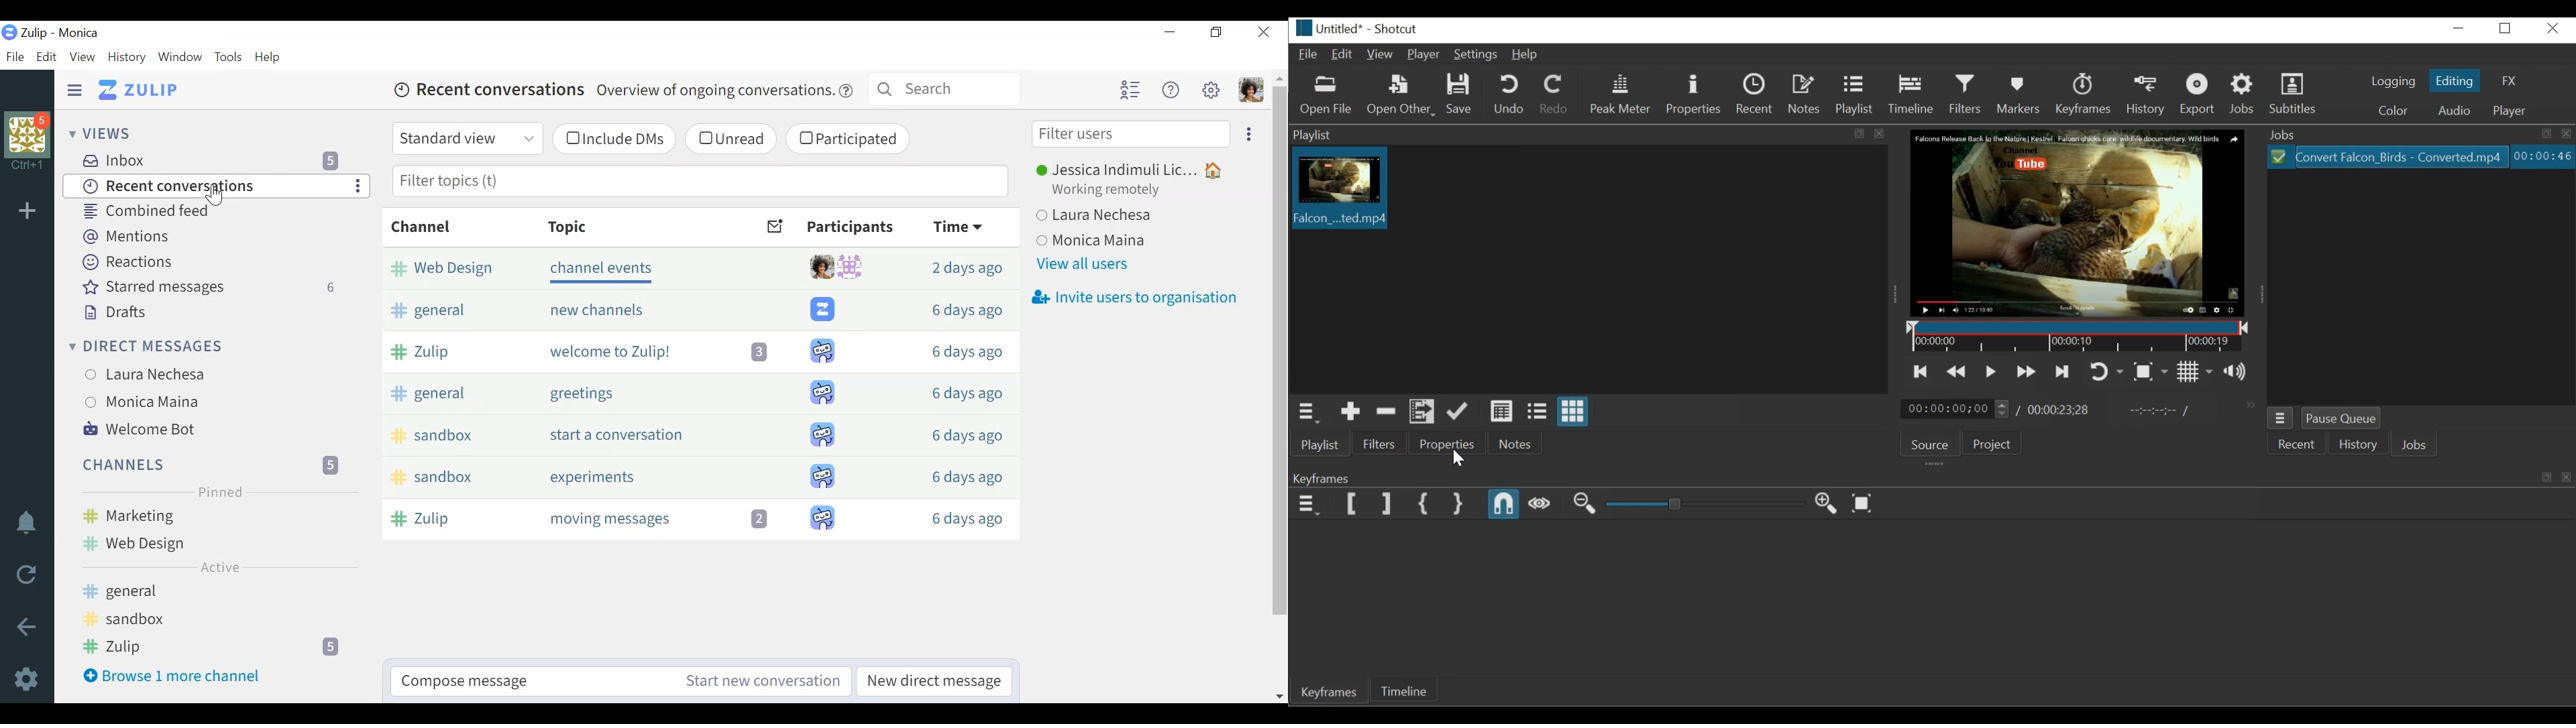 This screenshot has width=2576, height=728. I want to click on Notes, so click(1514, 444).